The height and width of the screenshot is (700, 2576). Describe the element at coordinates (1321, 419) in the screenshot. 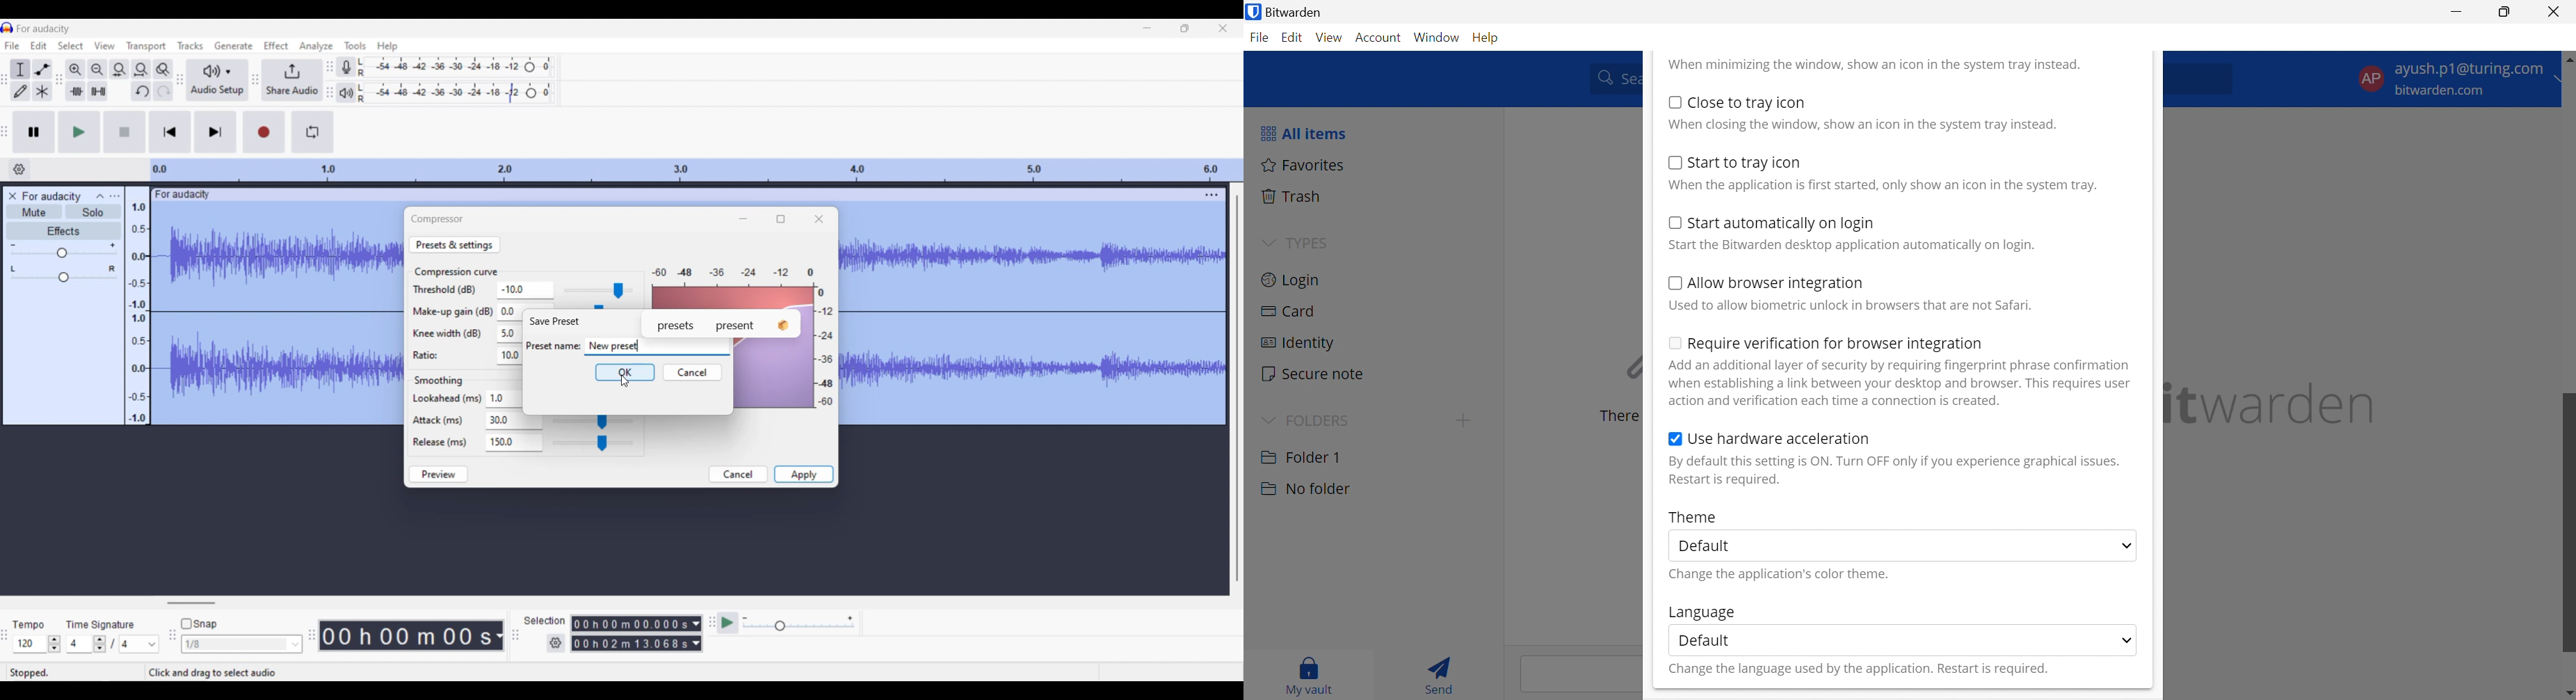

I see `FOLDERS` at that location.